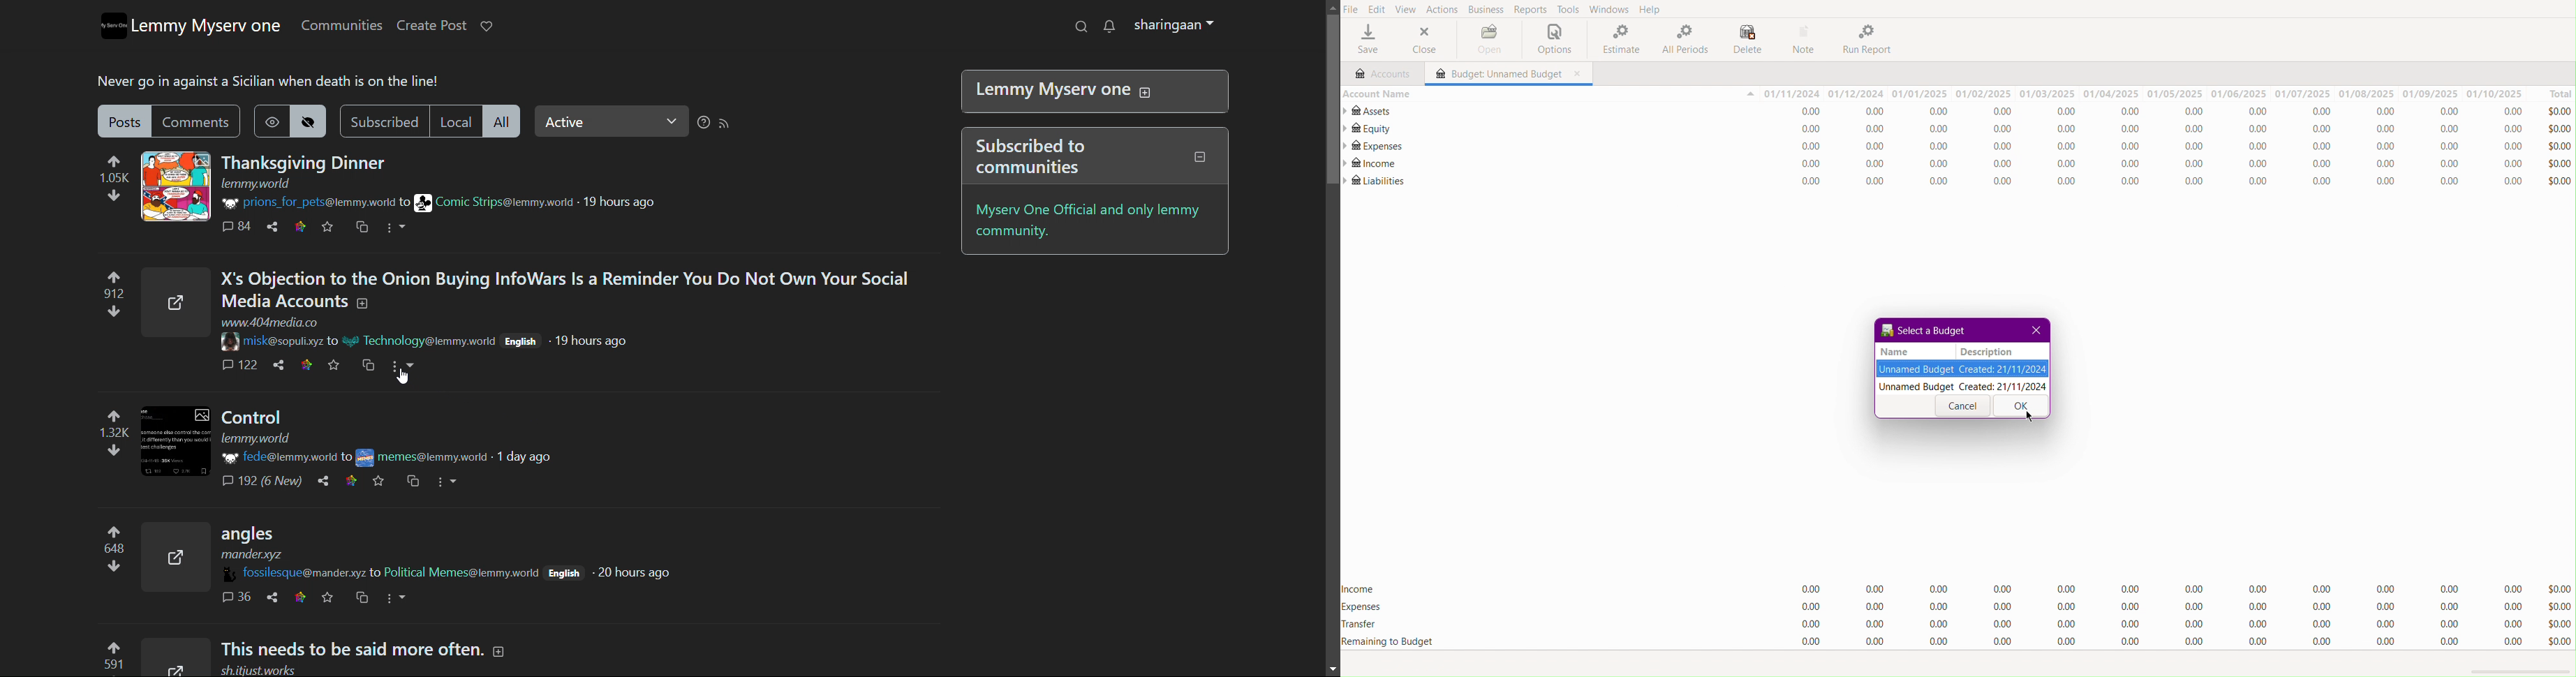 This screenshot has width=2576, height=700. I want to click on Total, so click(2553, 93).